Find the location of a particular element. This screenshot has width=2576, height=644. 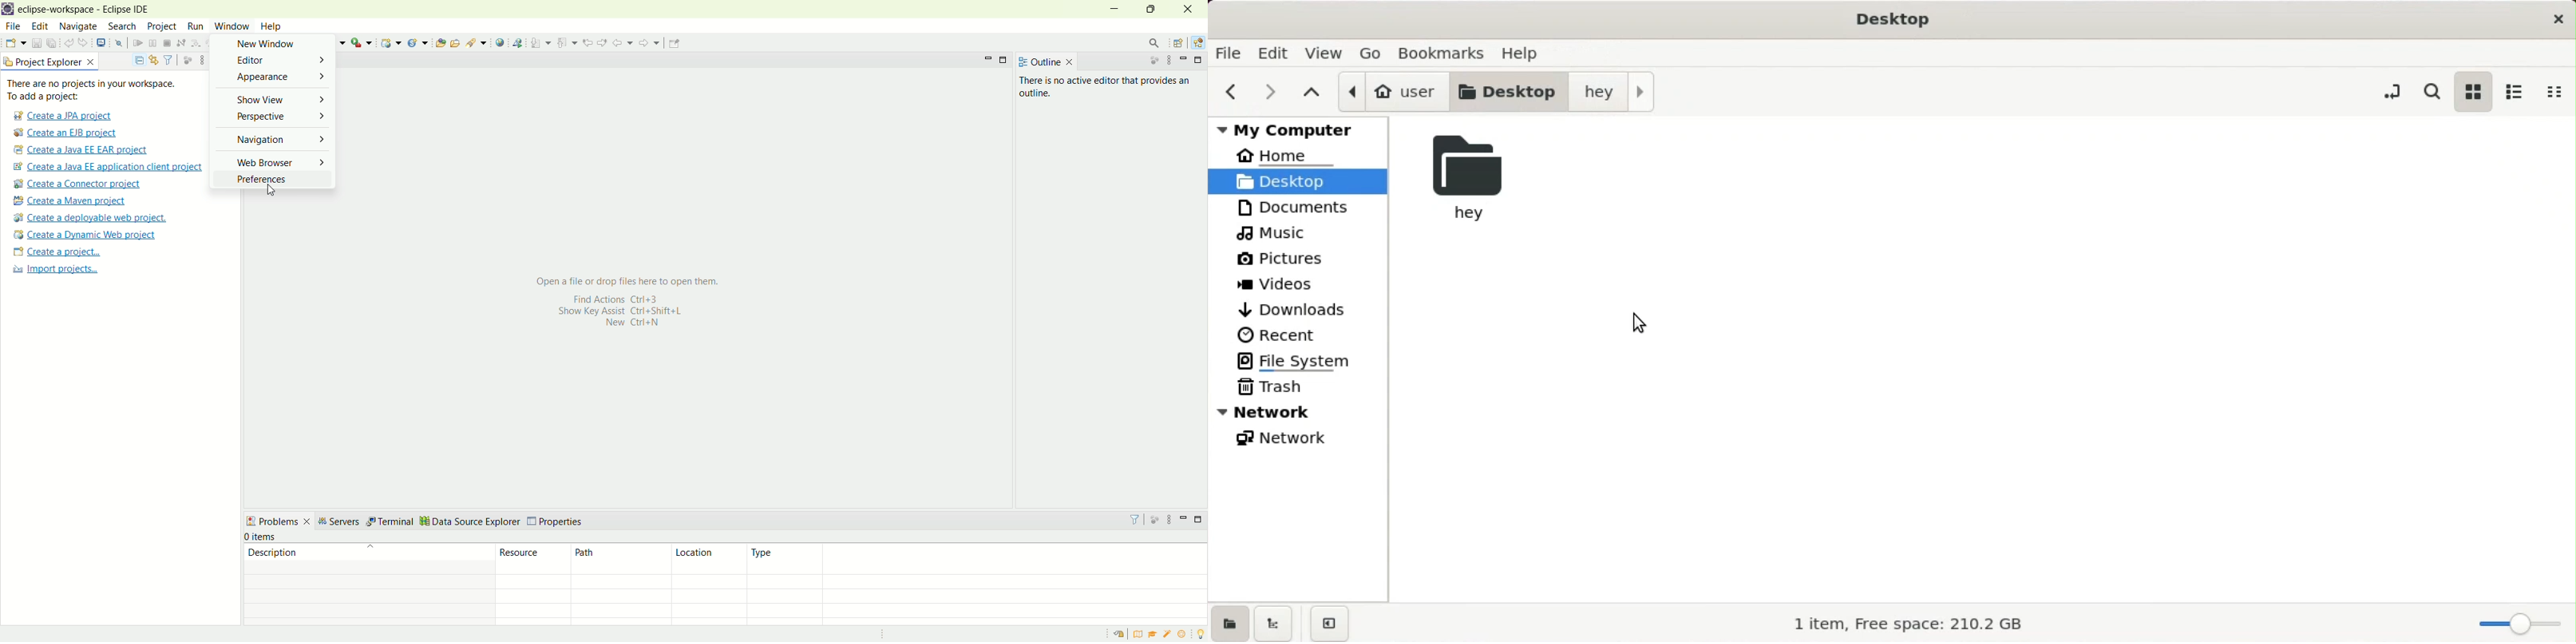

run is located at coordinates (194, 26).